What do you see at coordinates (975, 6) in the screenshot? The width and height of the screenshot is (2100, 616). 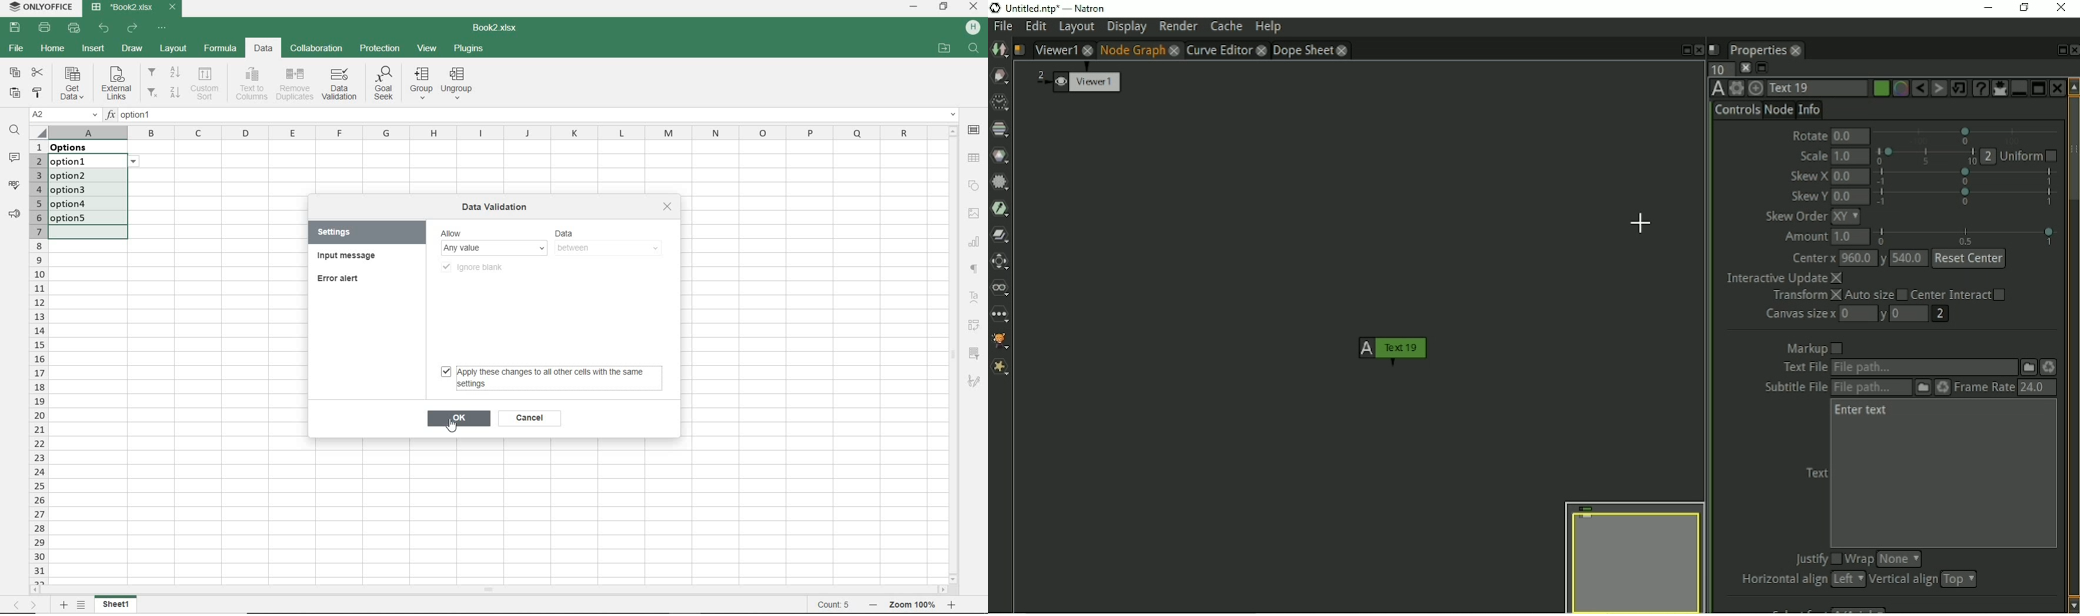 I see `CLOSE` at bounding box center [975, 6].